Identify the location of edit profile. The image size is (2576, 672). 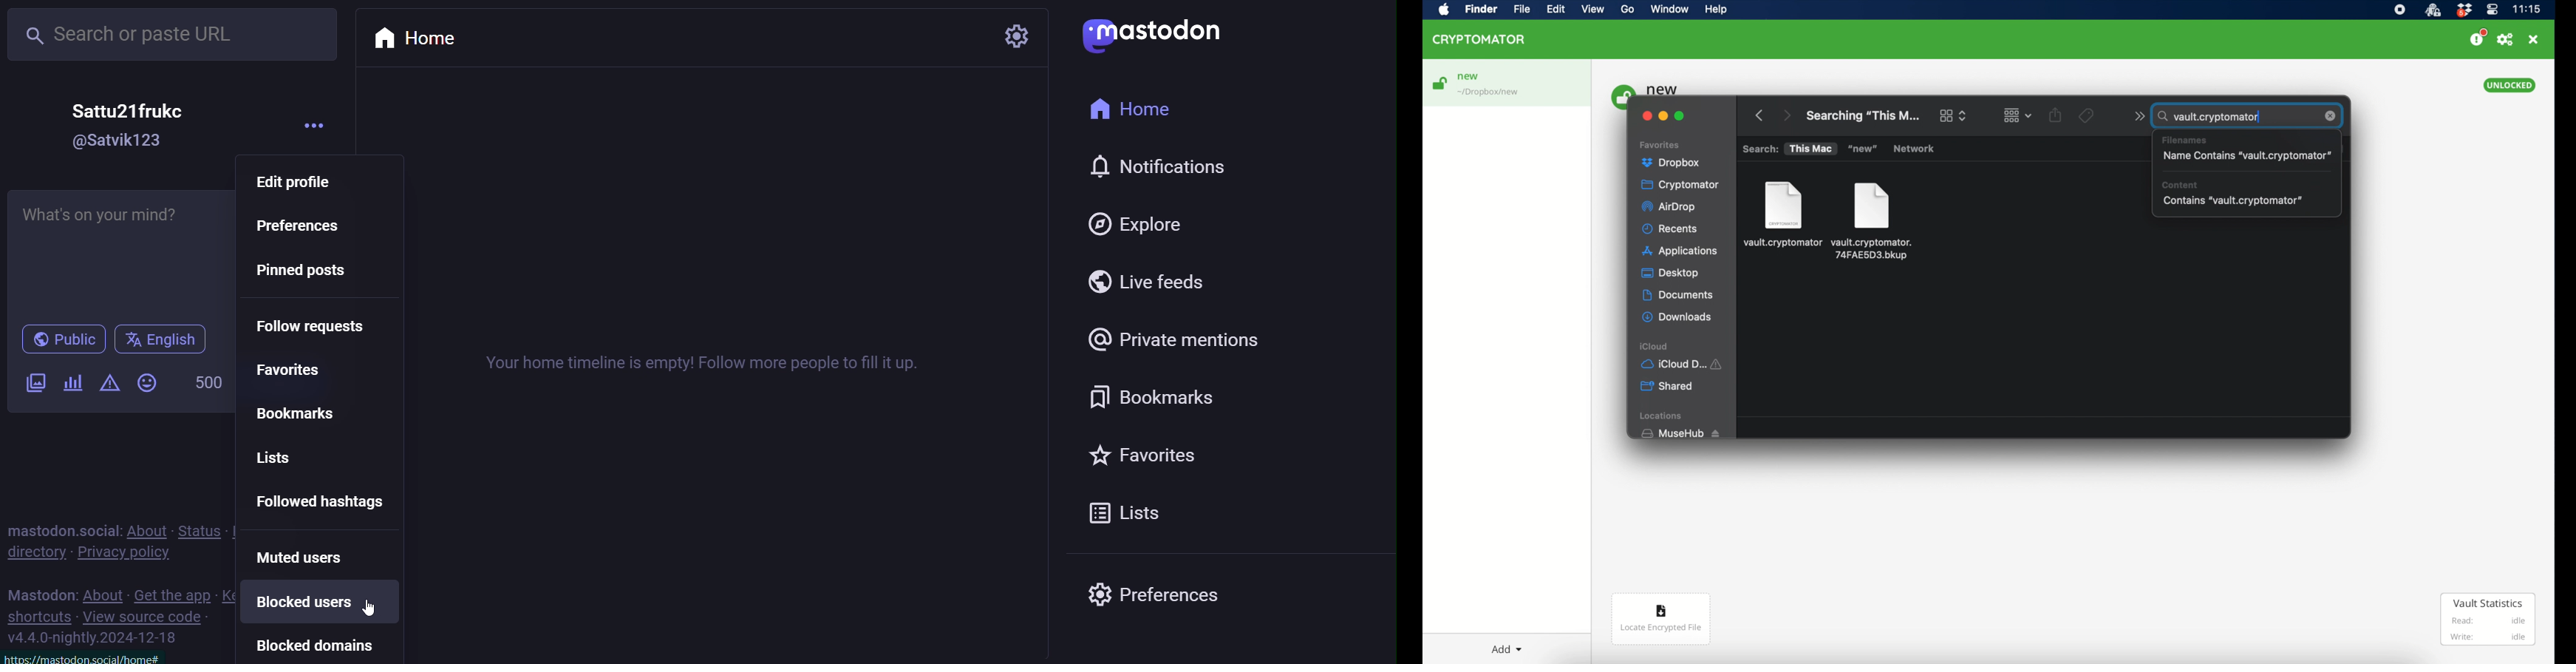
(304, 183).